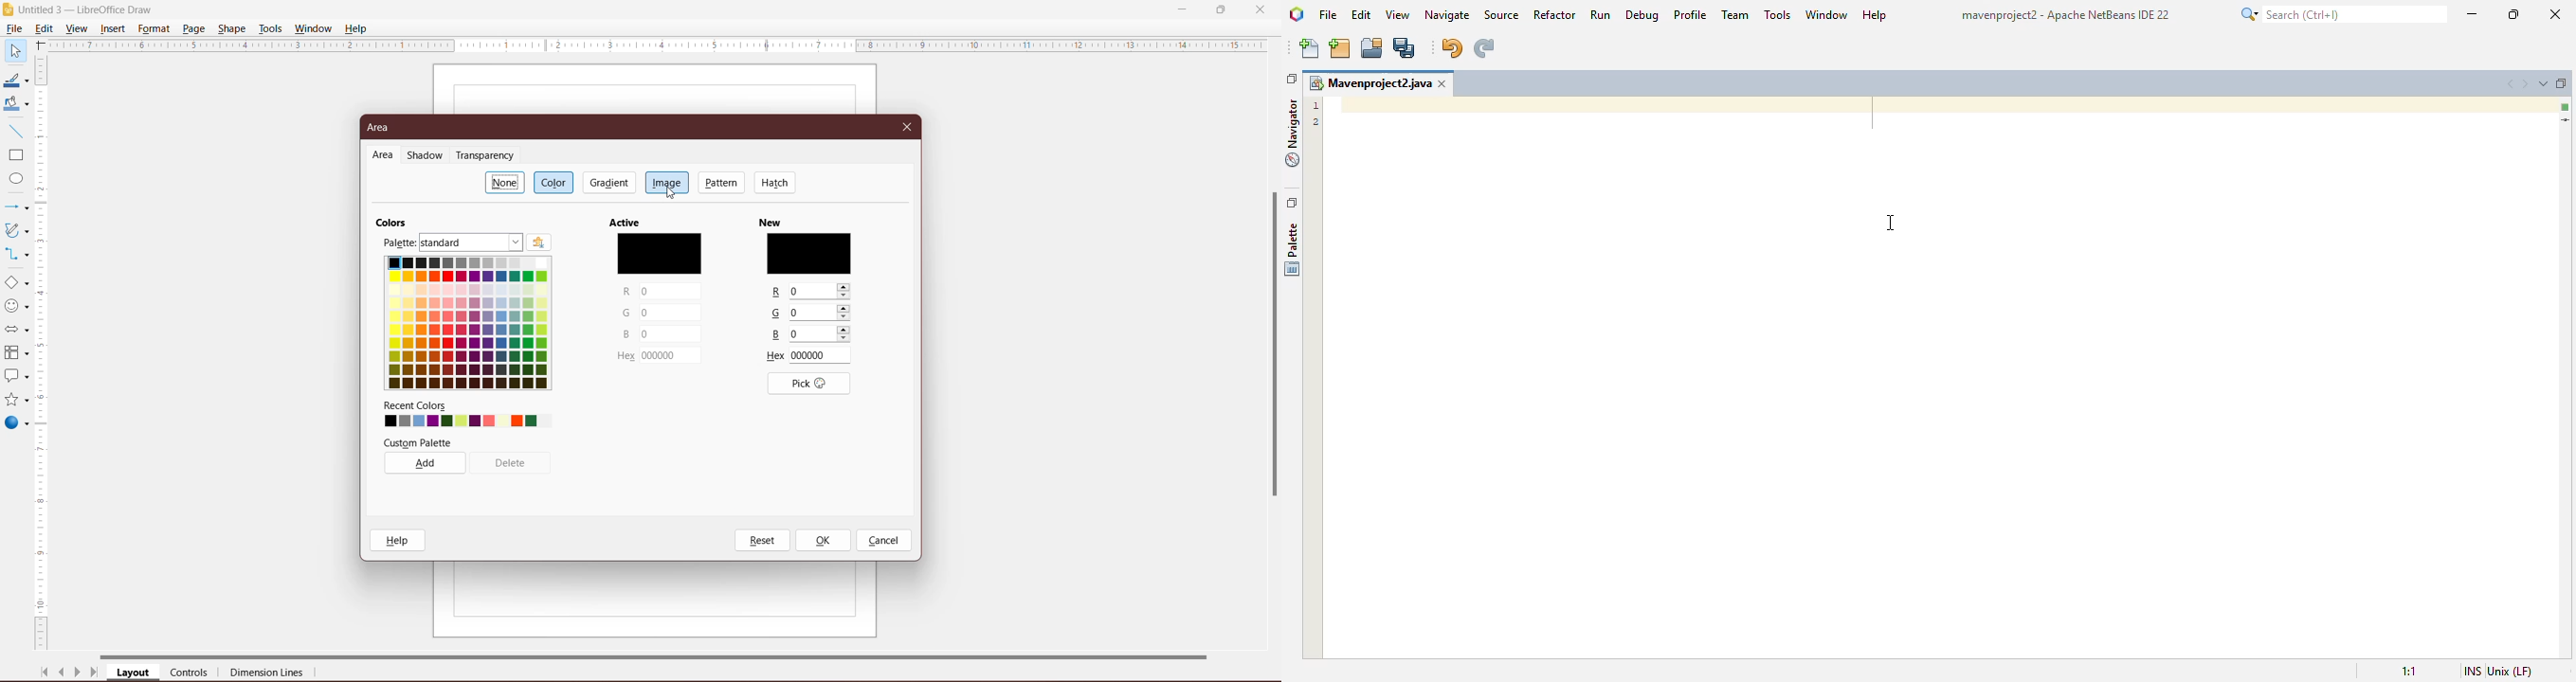 The image size is (2576, 700). Describe the element at coordinates (15, 50) in the screenshot. I see `Select` at that location.